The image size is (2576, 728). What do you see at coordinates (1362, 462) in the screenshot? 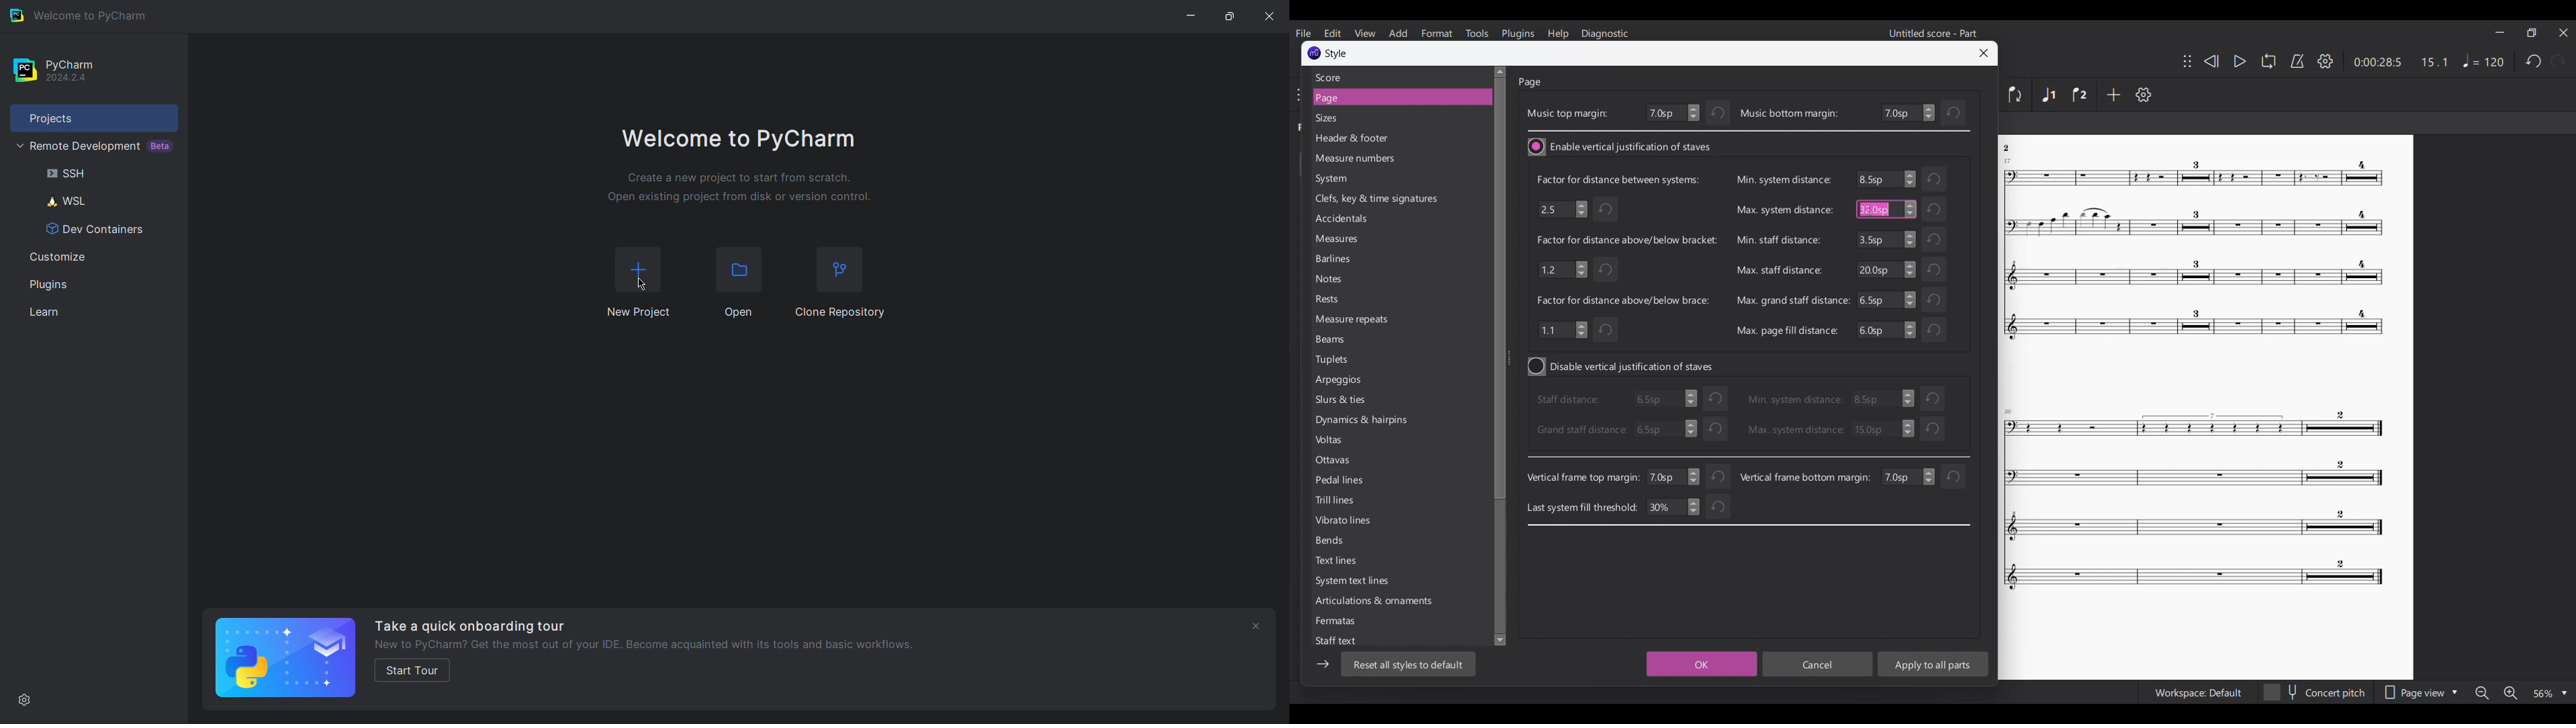
I see `Ottavas` at bounding box center [1362, 462].